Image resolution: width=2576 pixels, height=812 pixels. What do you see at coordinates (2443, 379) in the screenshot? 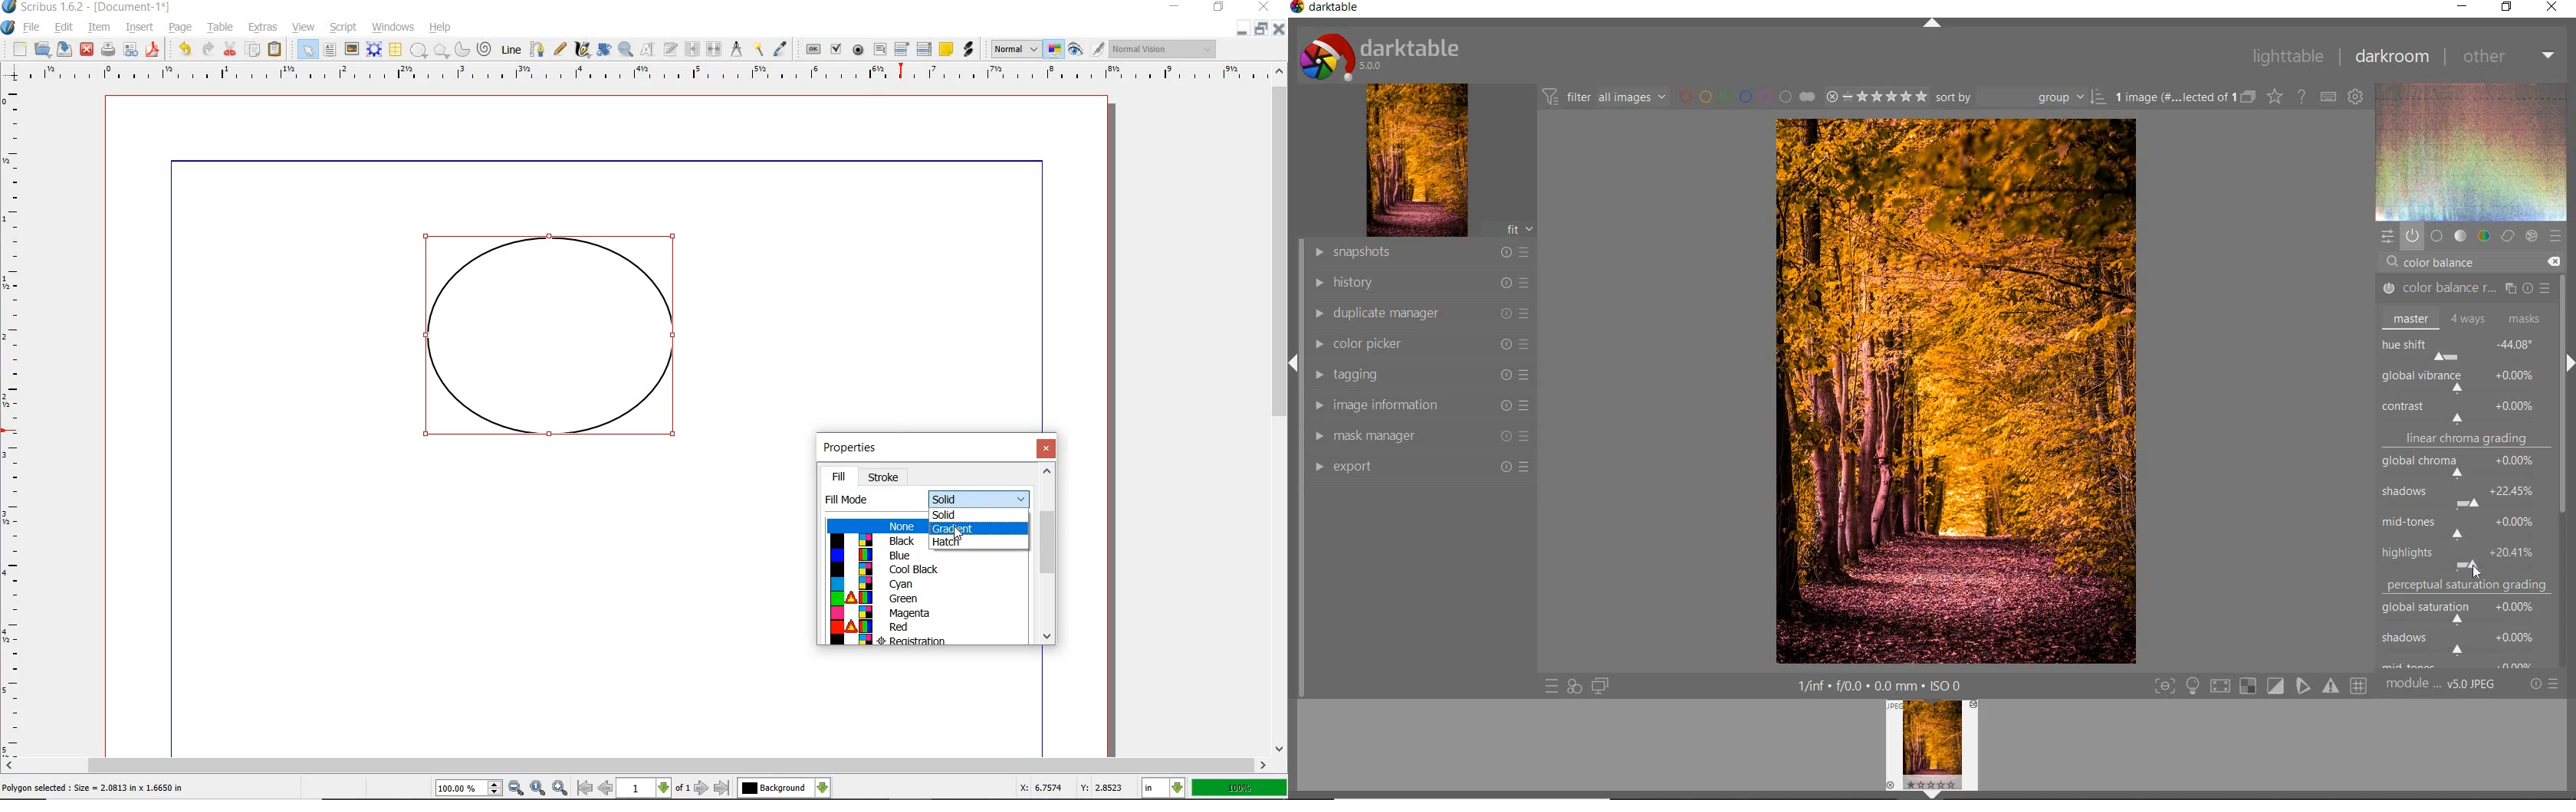
I see `ROTATE ALL HUES BY AN ANGLE AT THE SAME LUMINANCE` at bounding box center [2443, 379].